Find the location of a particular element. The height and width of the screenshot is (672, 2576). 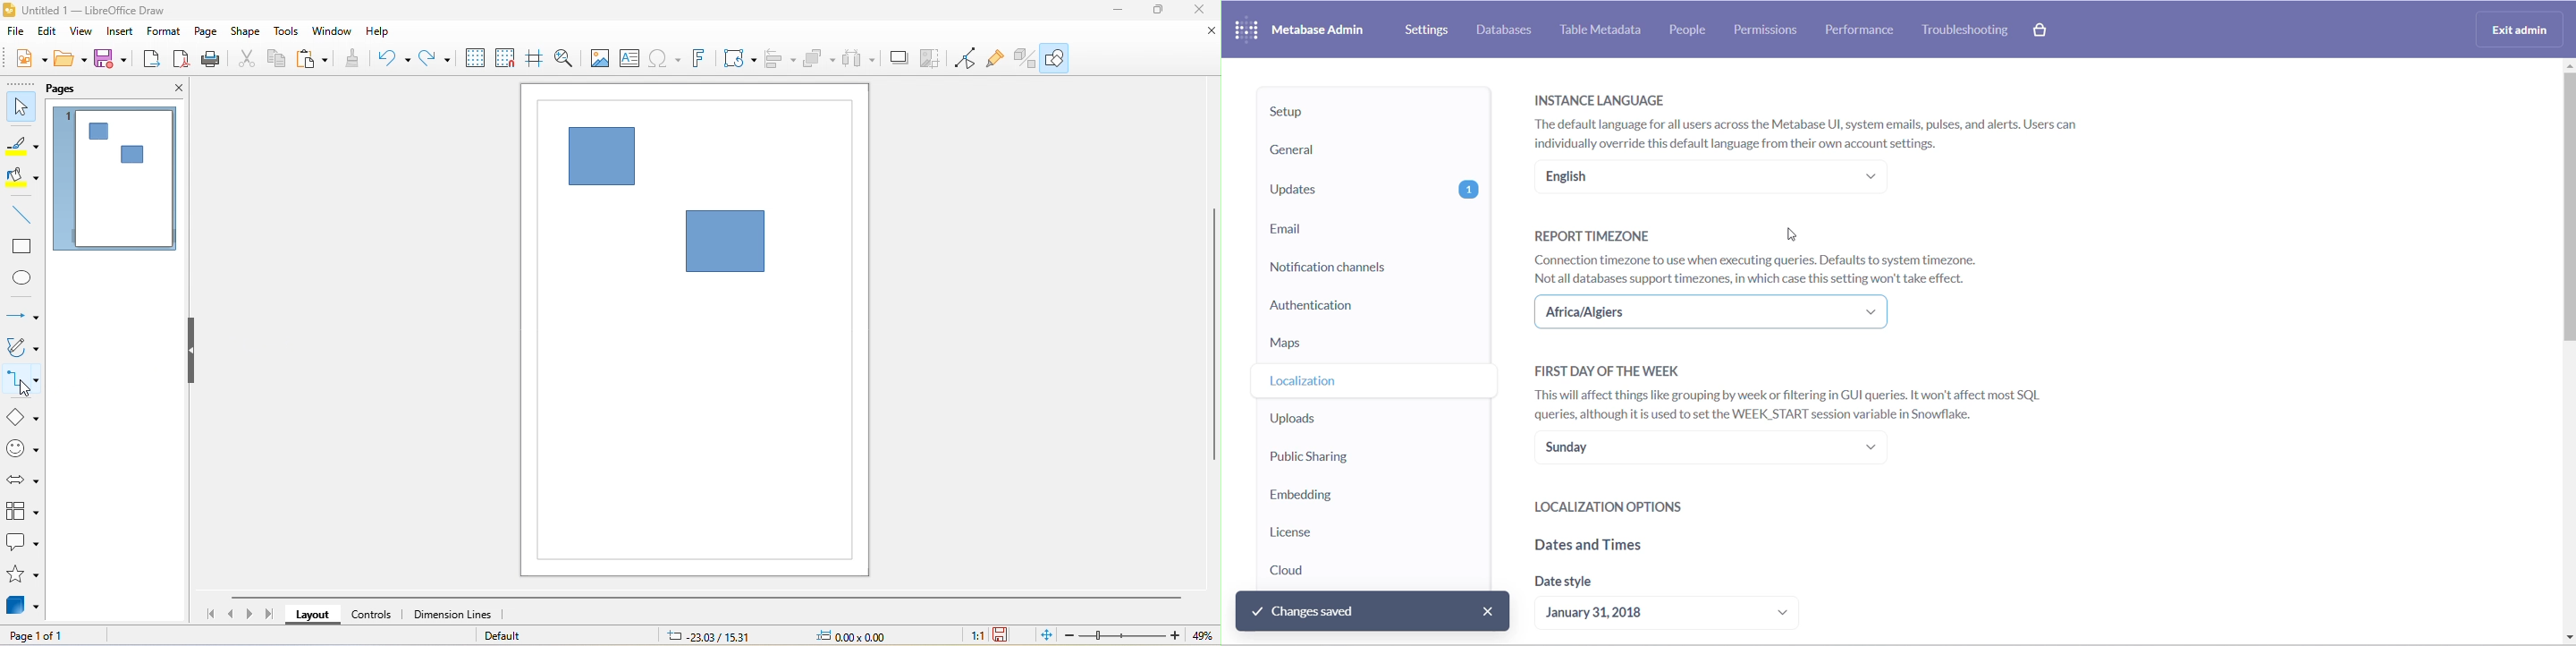

SETUP is located at coordinates (1371, 112).